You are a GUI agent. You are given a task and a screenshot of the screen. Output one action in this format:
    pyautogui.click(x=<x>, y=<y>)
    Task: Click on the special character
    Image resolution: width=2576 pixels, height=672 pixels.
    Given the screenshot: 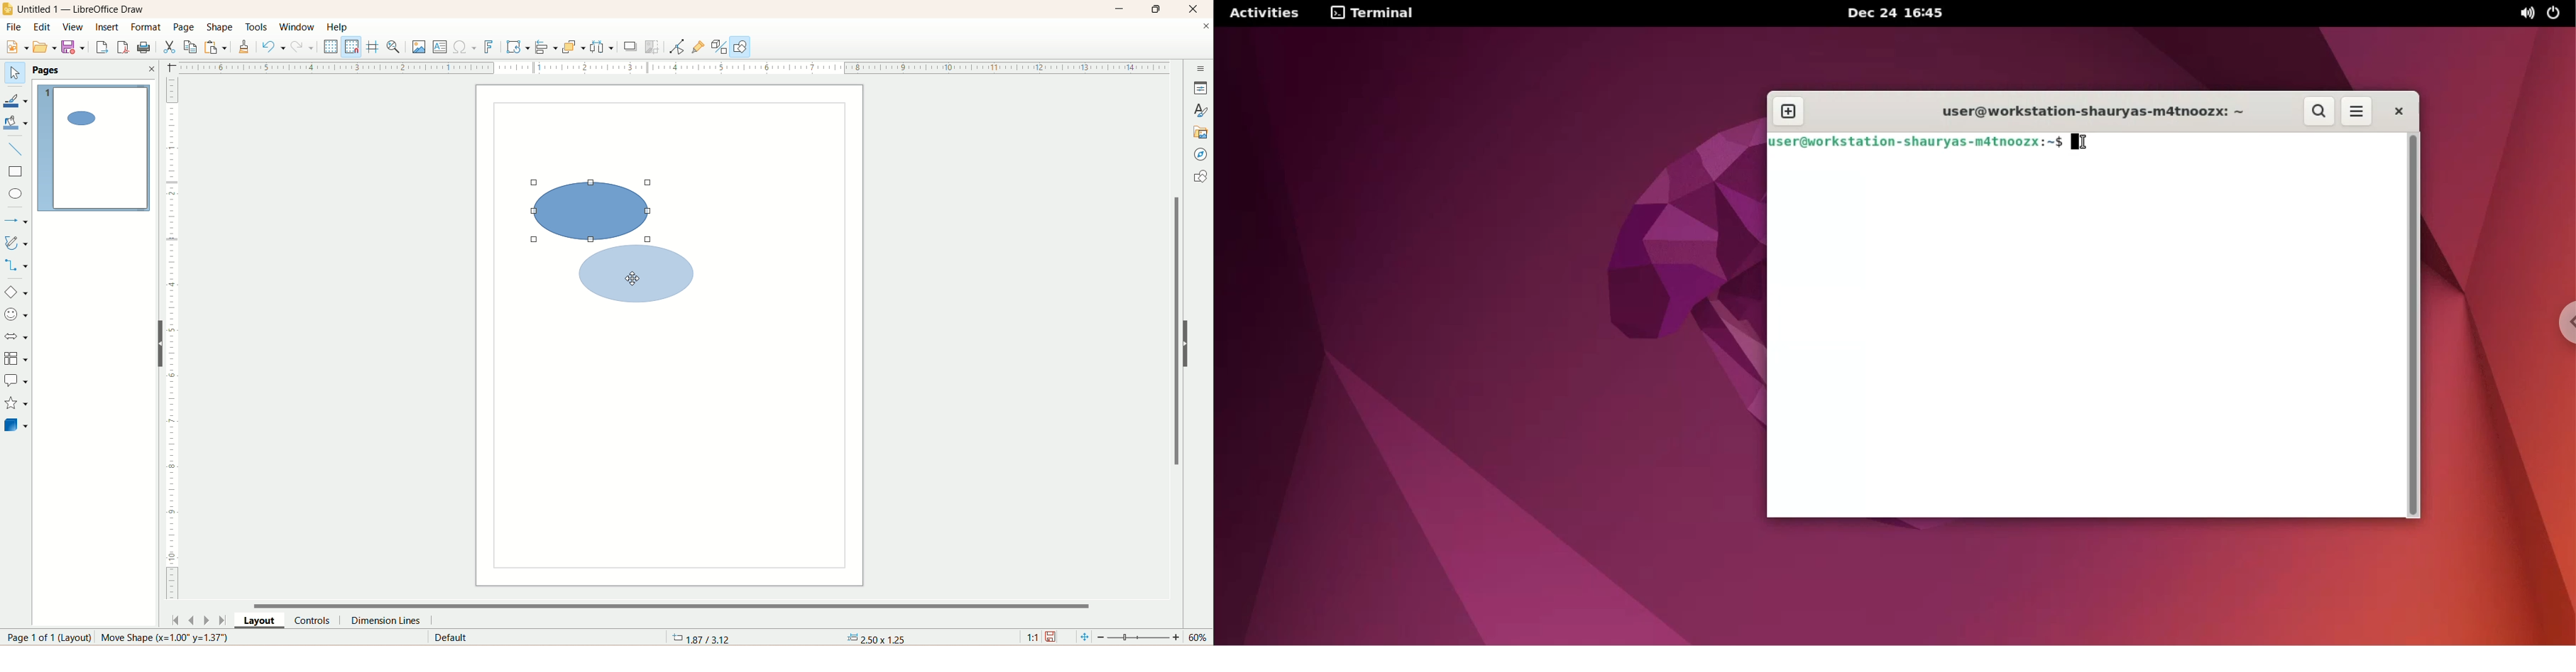 What is the action you would take?
    pyautogui.click(x=464, y=47)
    